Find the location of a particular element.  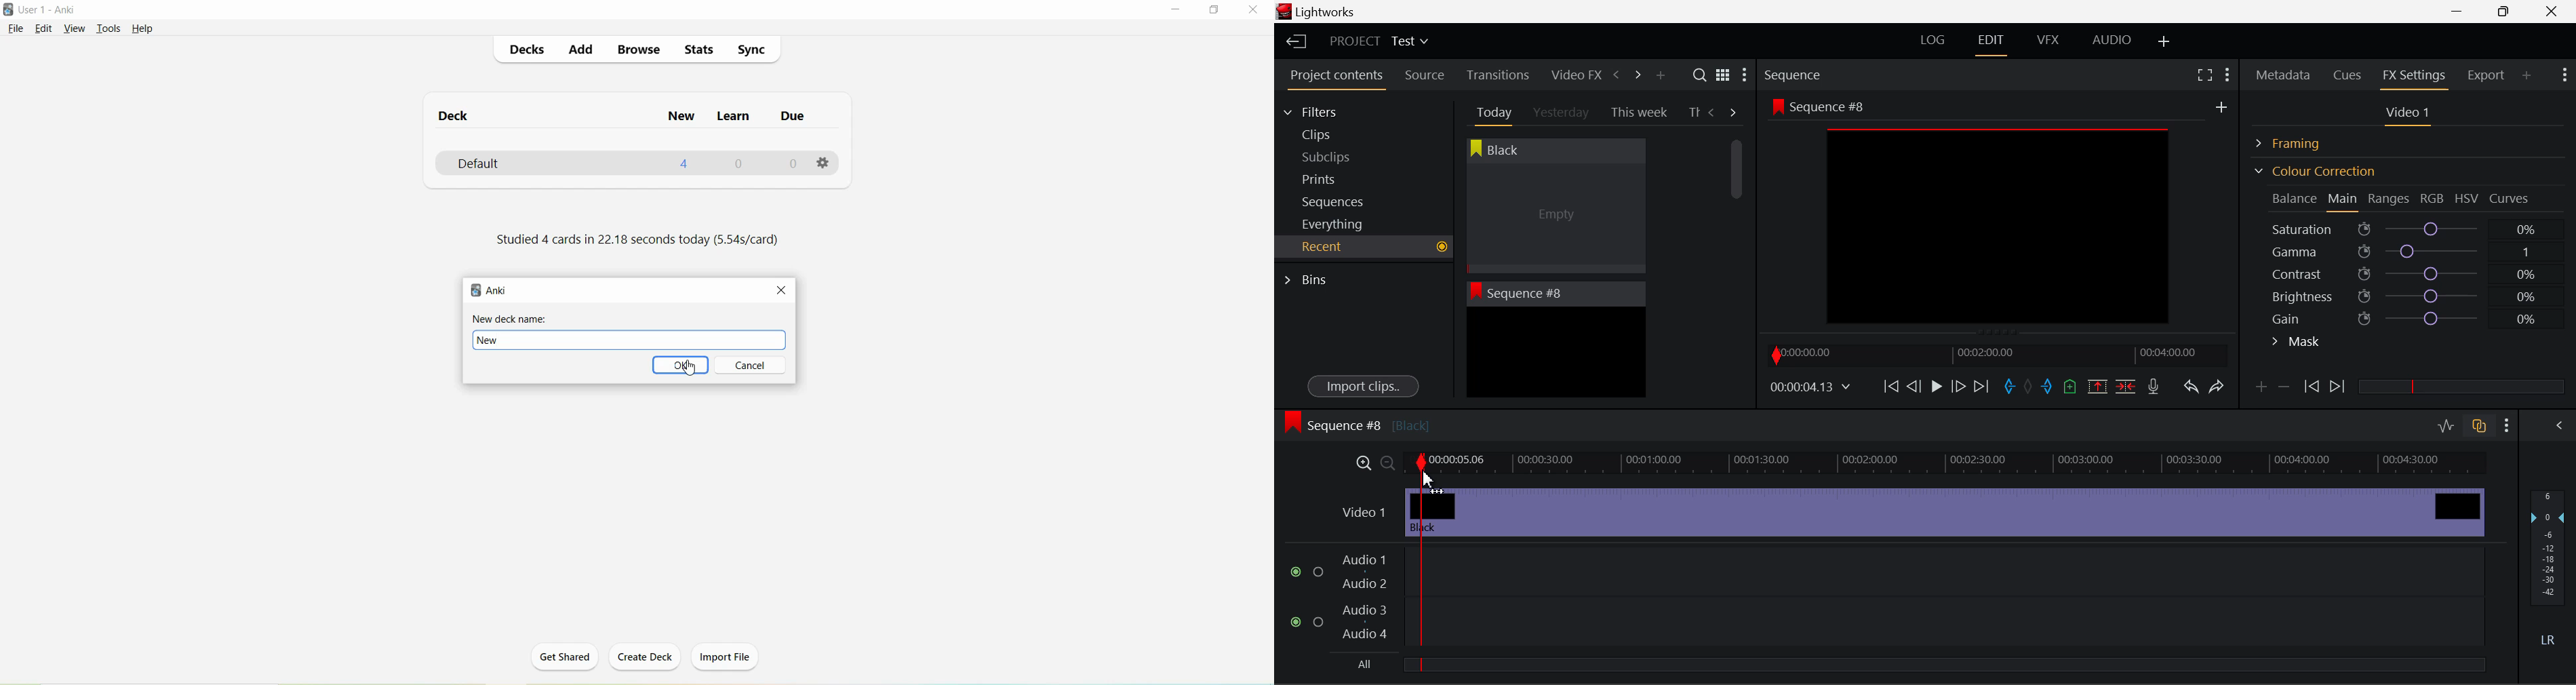

Due is located at coordinates (790, 118).